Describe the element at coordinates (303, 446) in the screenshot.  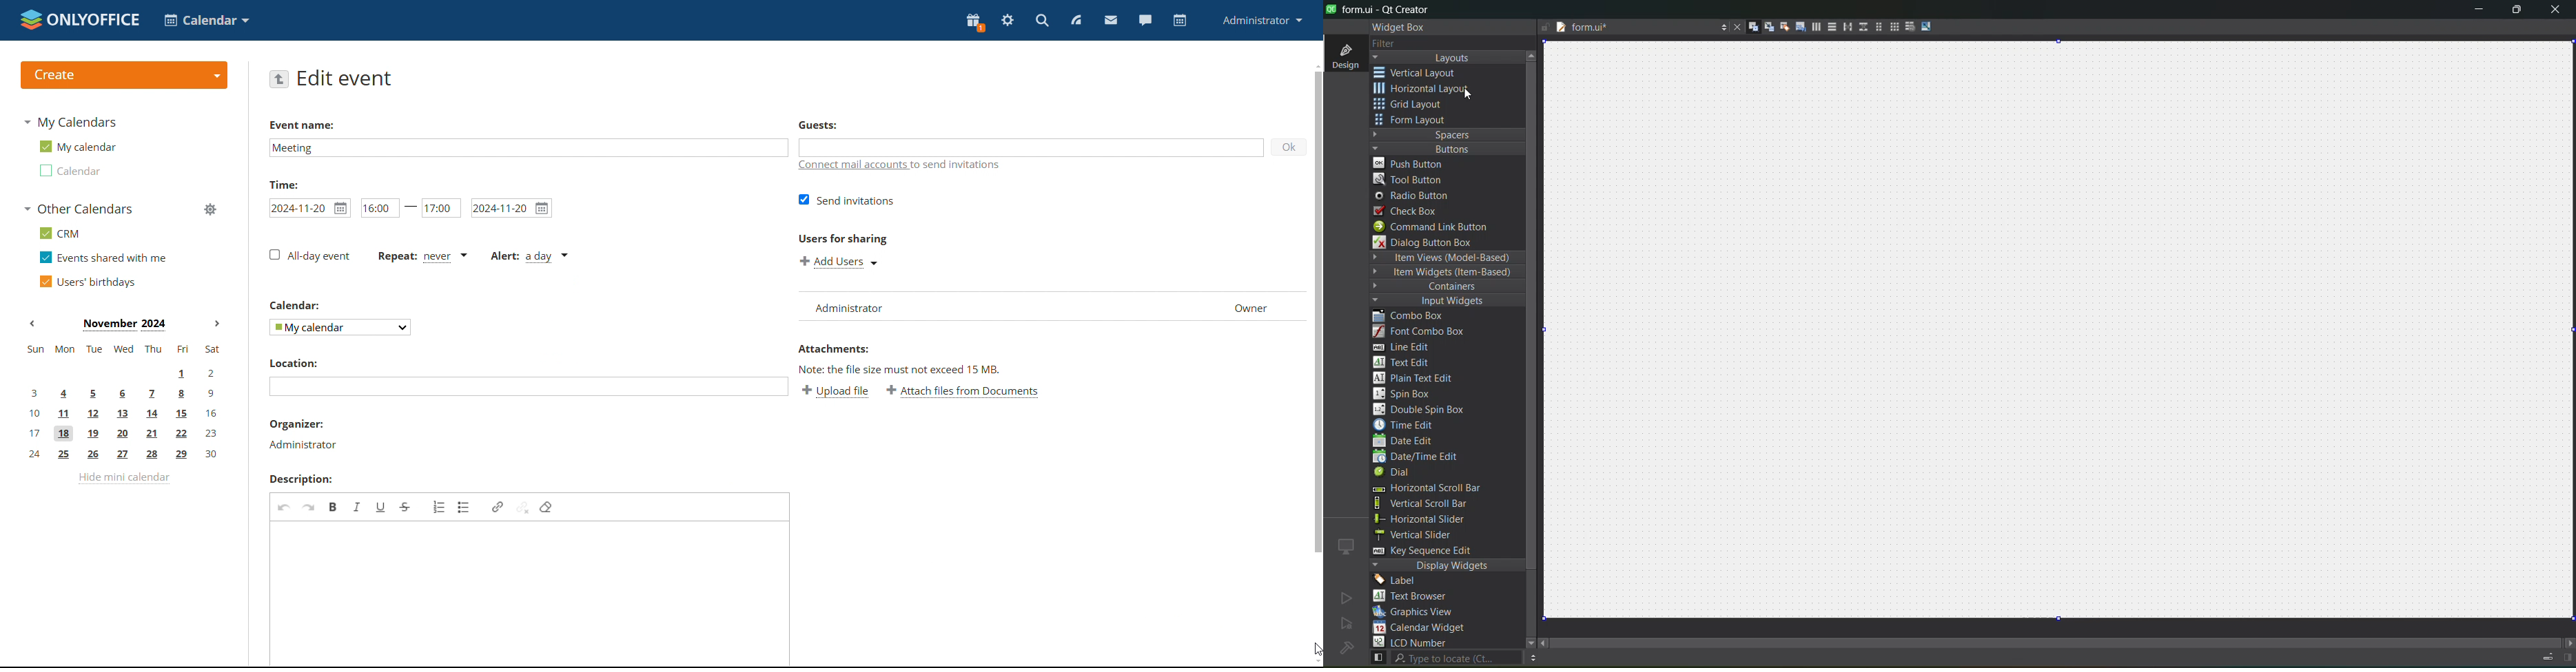
I see `organiser` at that location.